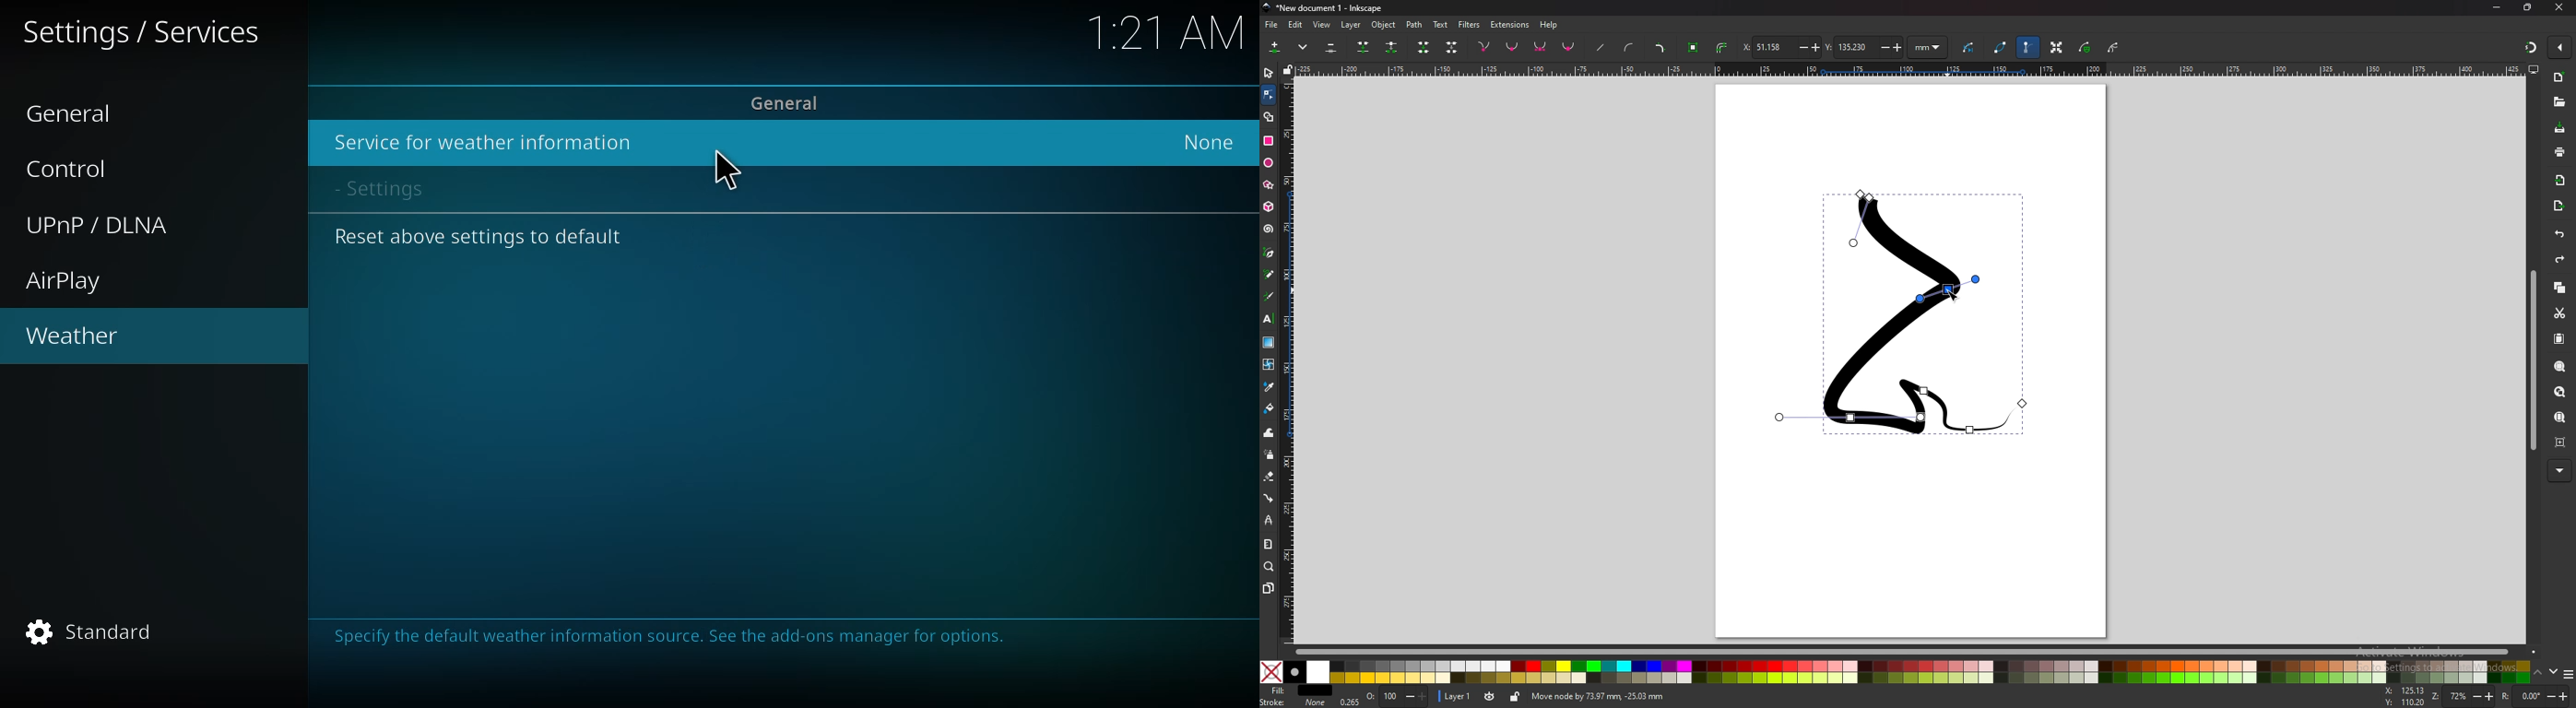 This screenshot has width=2576, height=728. What do you see at coordinates (2558, 235) in the screenshot?
I see `undo` at bounding box center [2558, 235].